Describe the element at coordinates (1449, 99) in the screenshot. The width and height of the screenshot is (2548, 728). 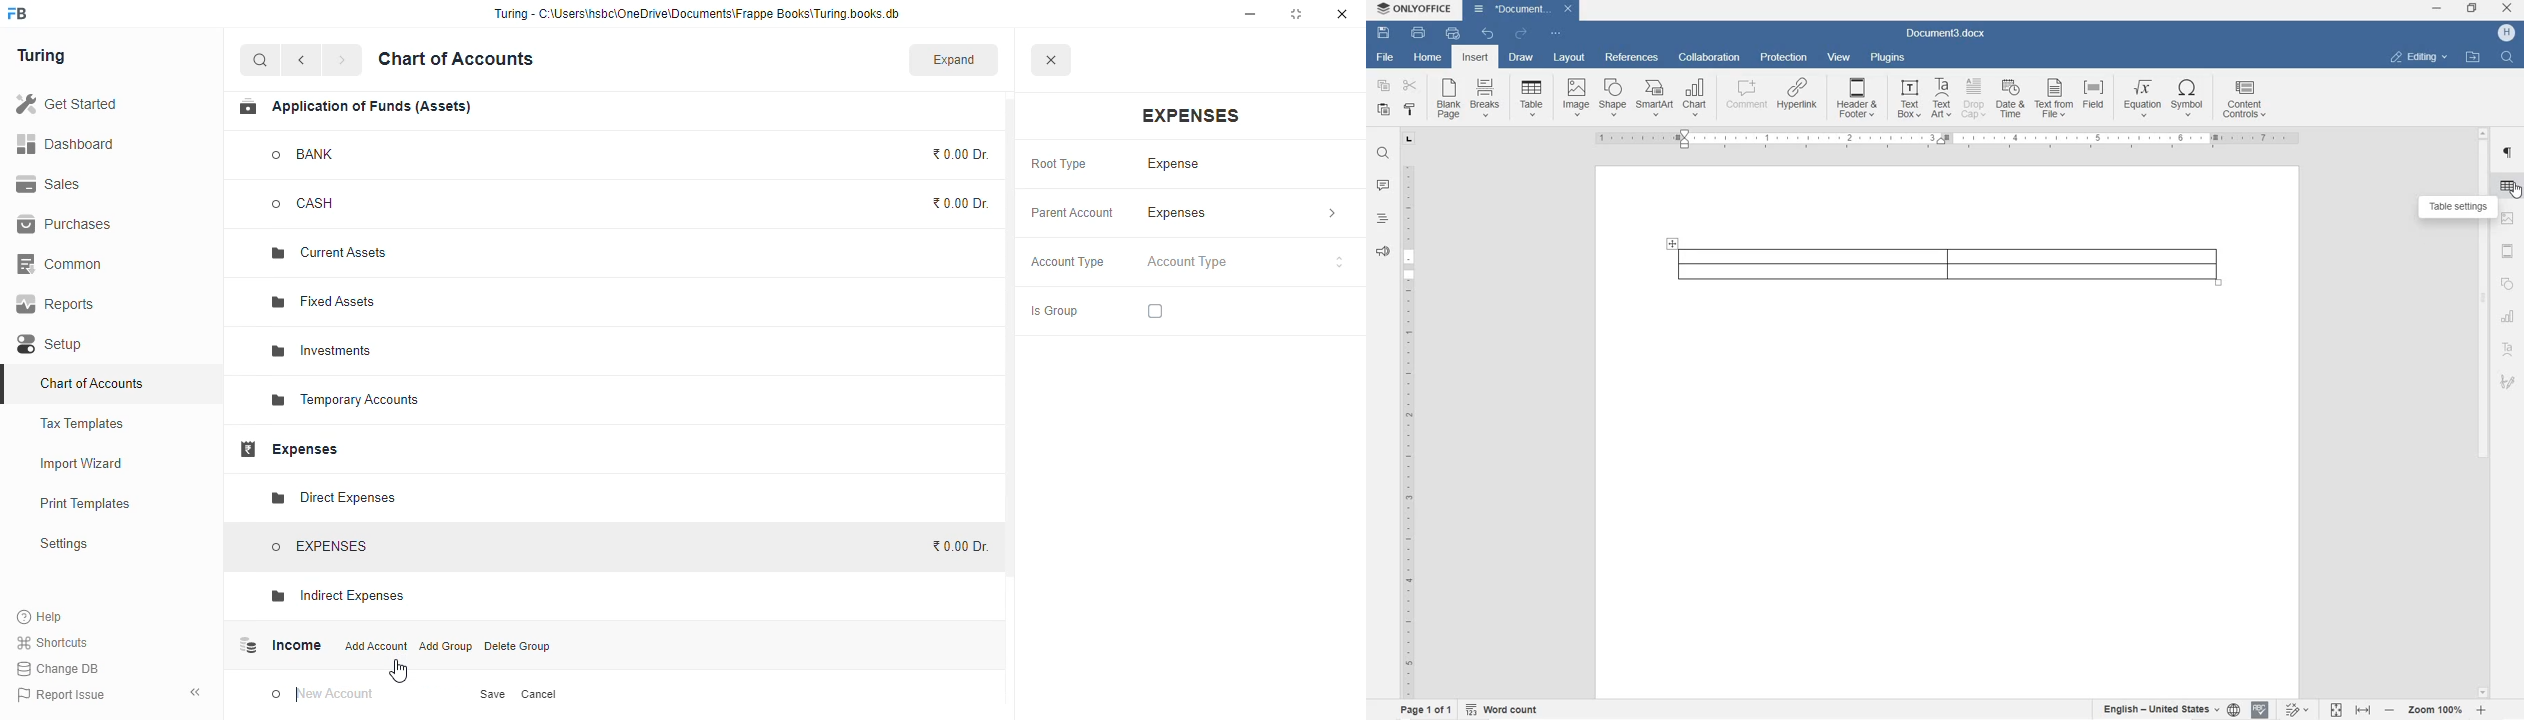
I see `Blank Page` at that location.